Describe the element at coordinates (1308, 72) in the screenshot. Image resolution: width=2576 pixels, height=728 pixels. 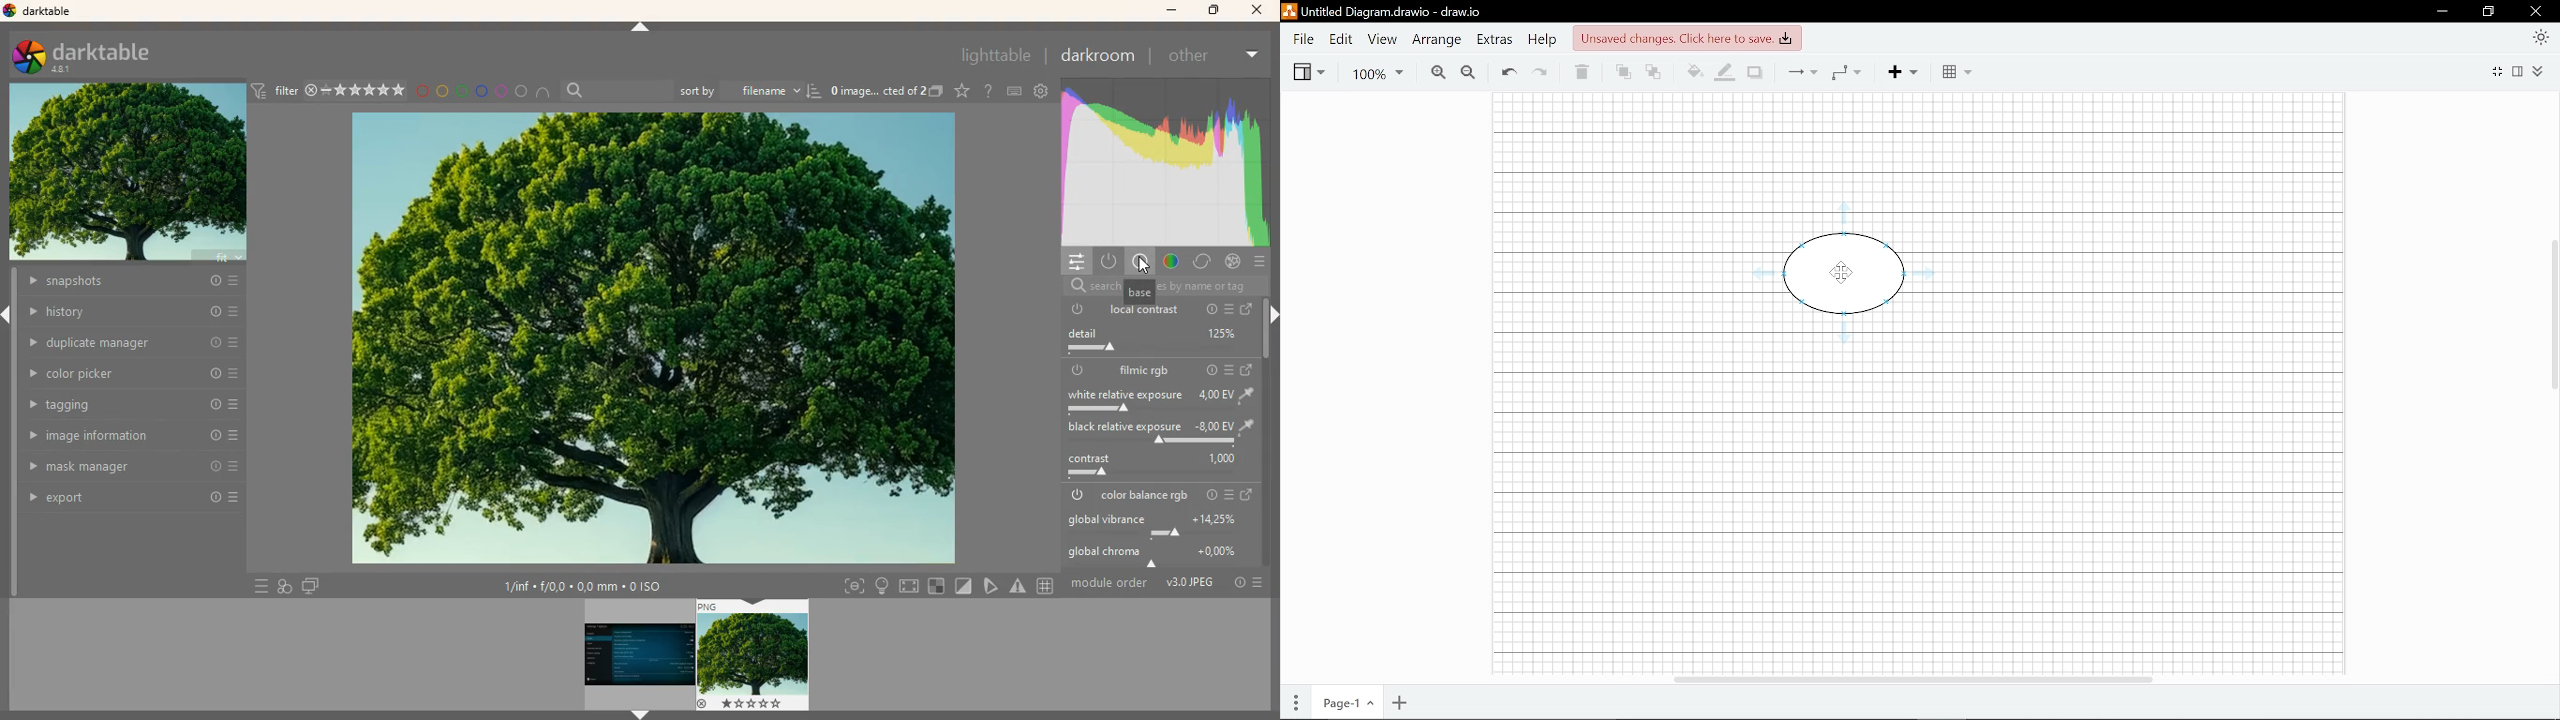
I see `View` at that location.